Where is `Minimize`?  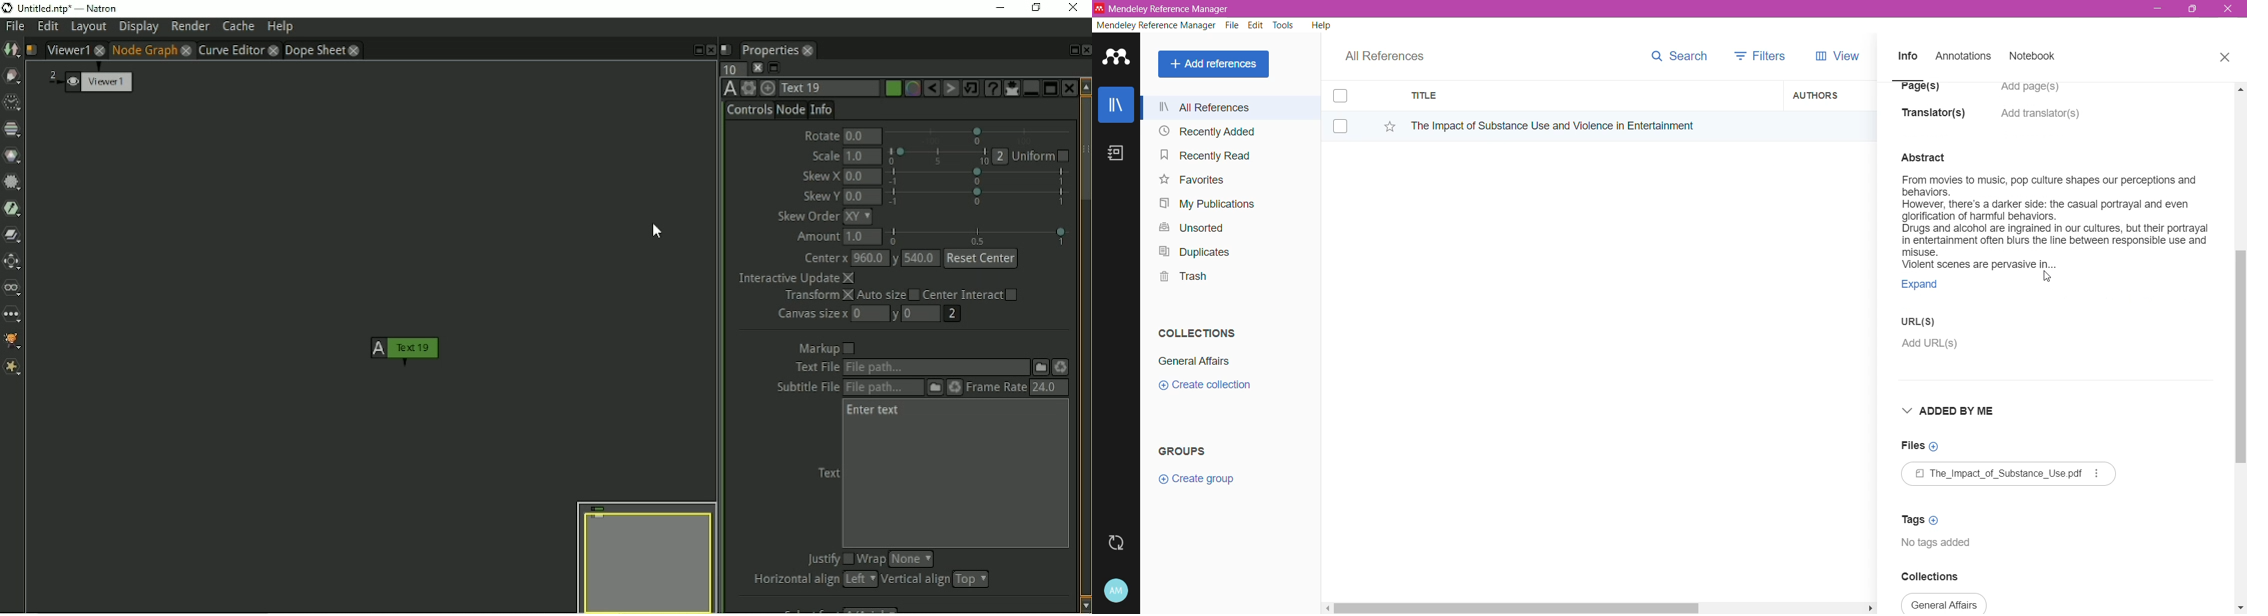 Minimize is located at coordinates (2158, 9).